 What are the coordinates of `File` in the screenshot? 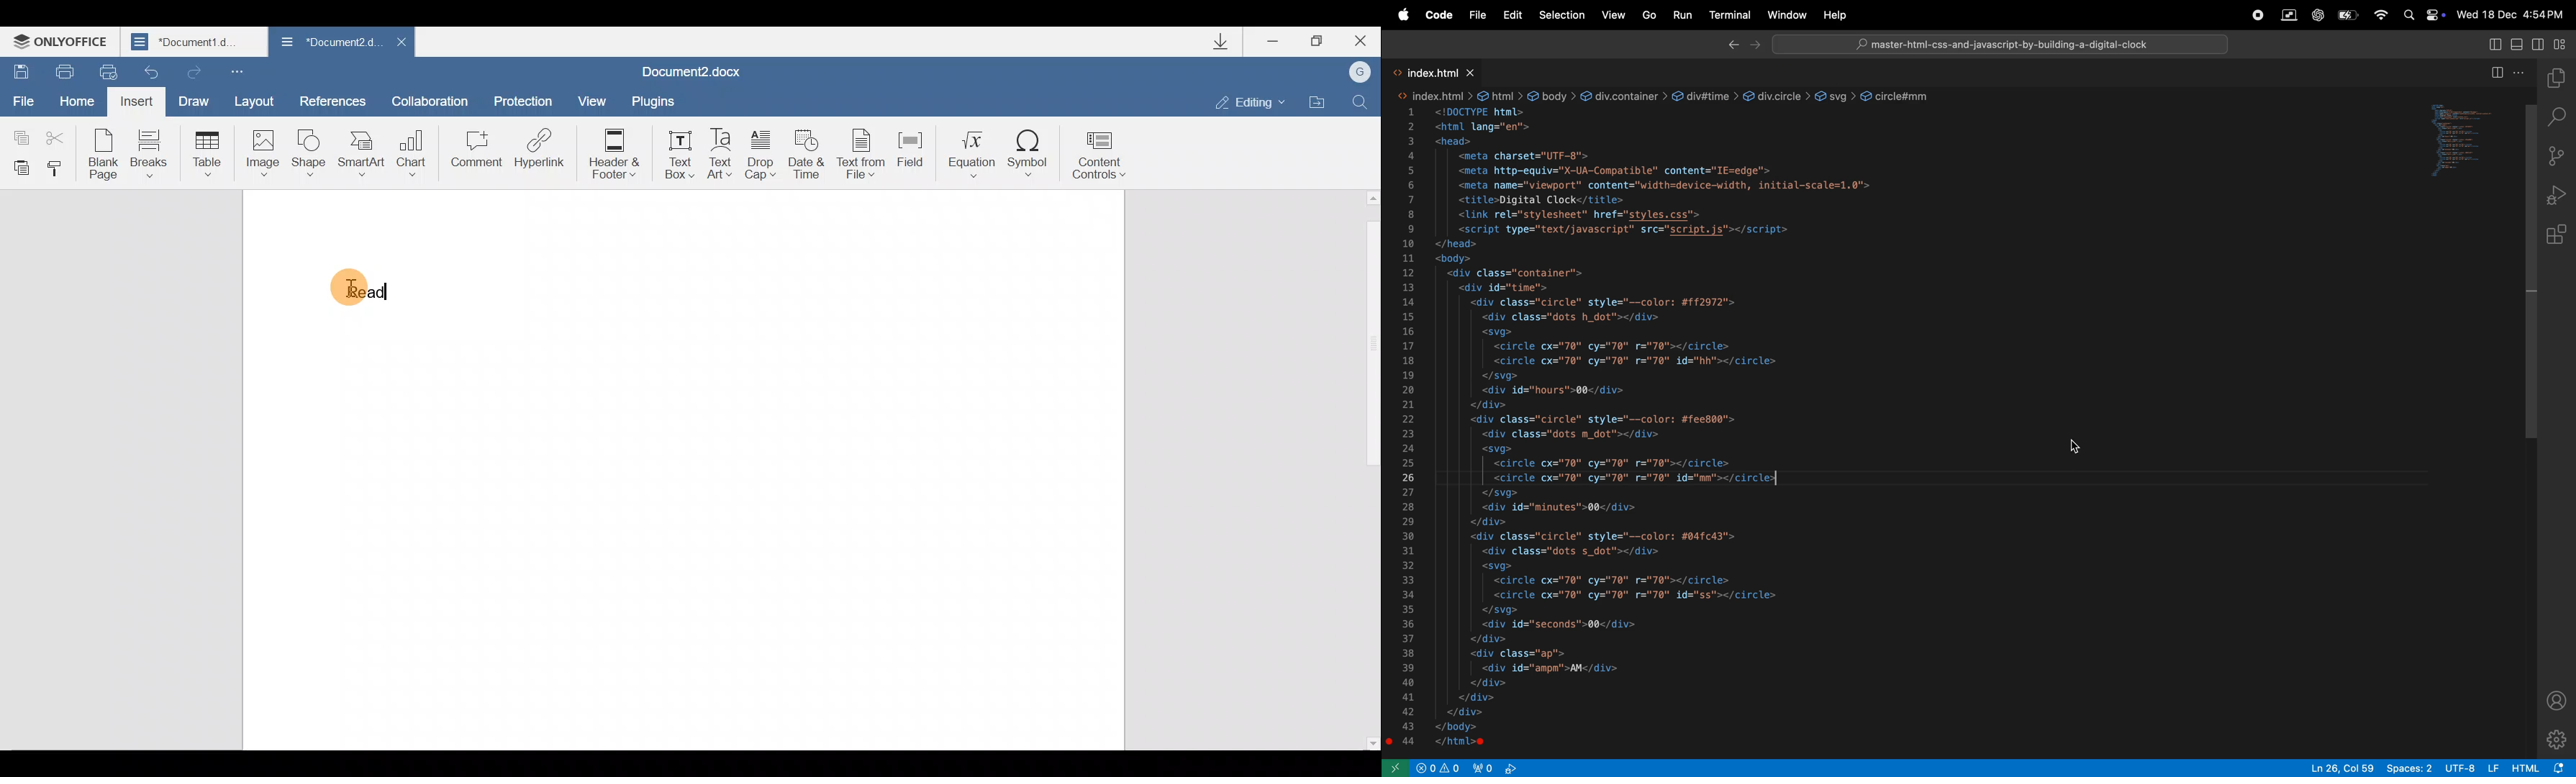 It's located at (1477, 15).